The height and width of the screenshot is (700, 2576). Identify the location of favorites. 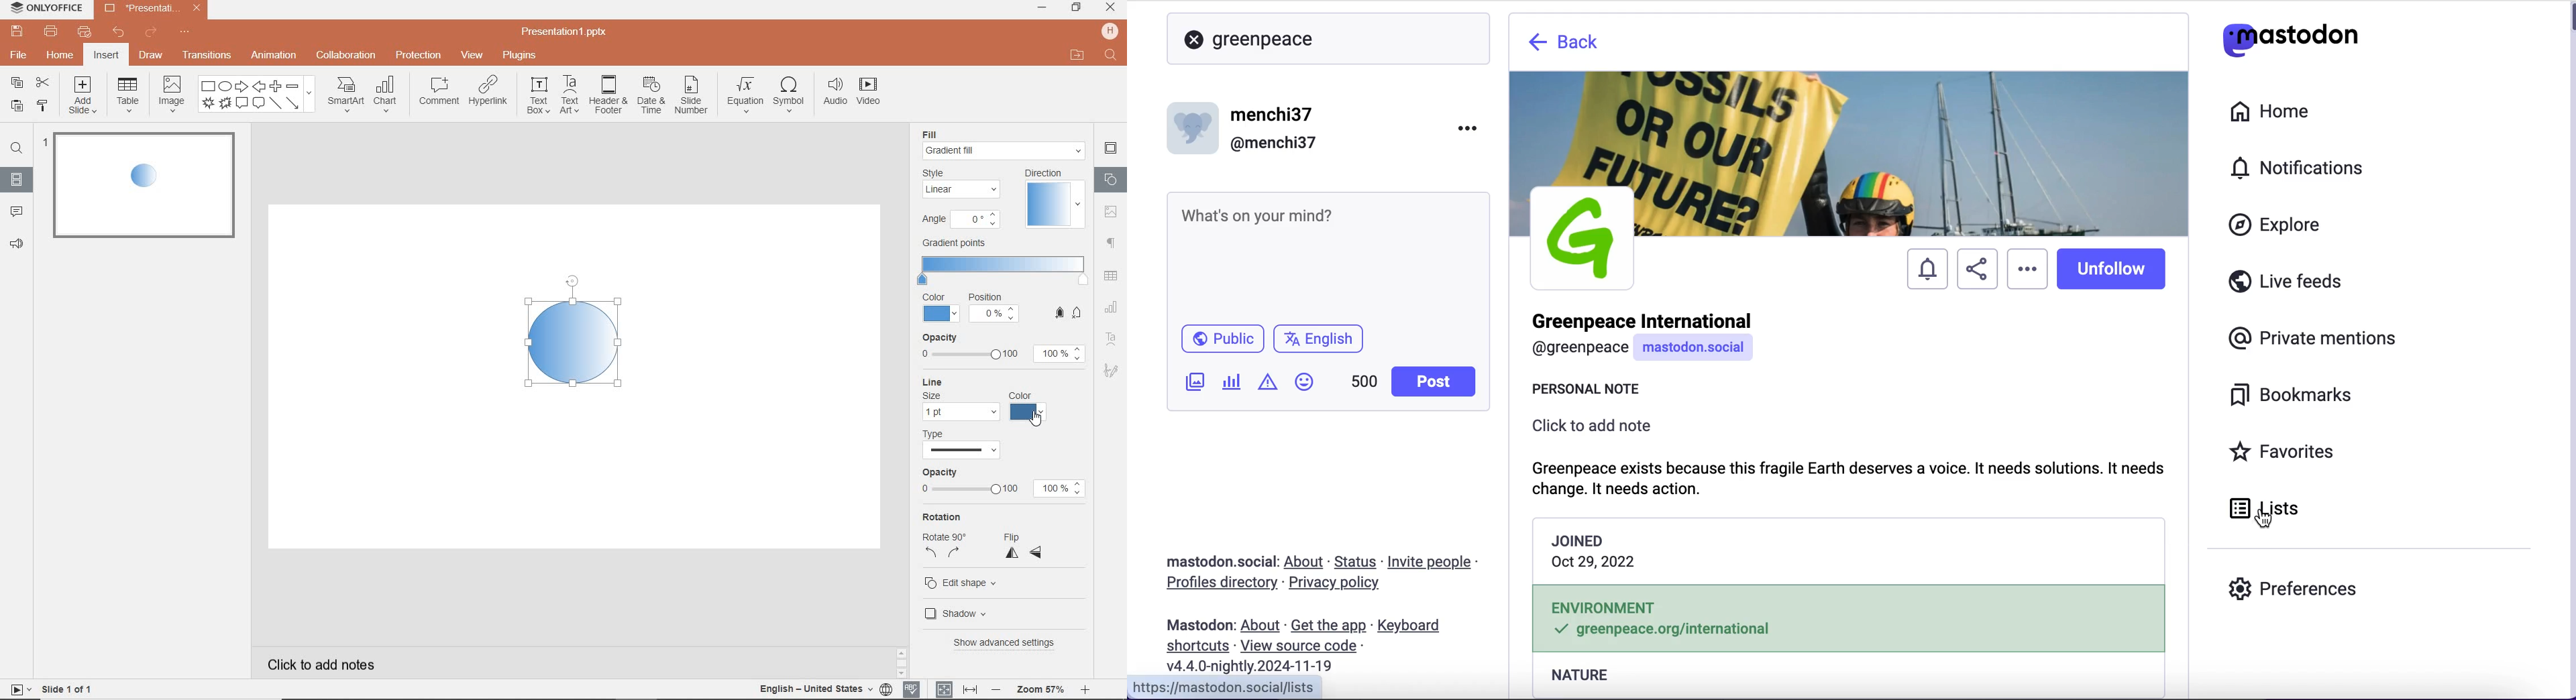
(2286, 453).